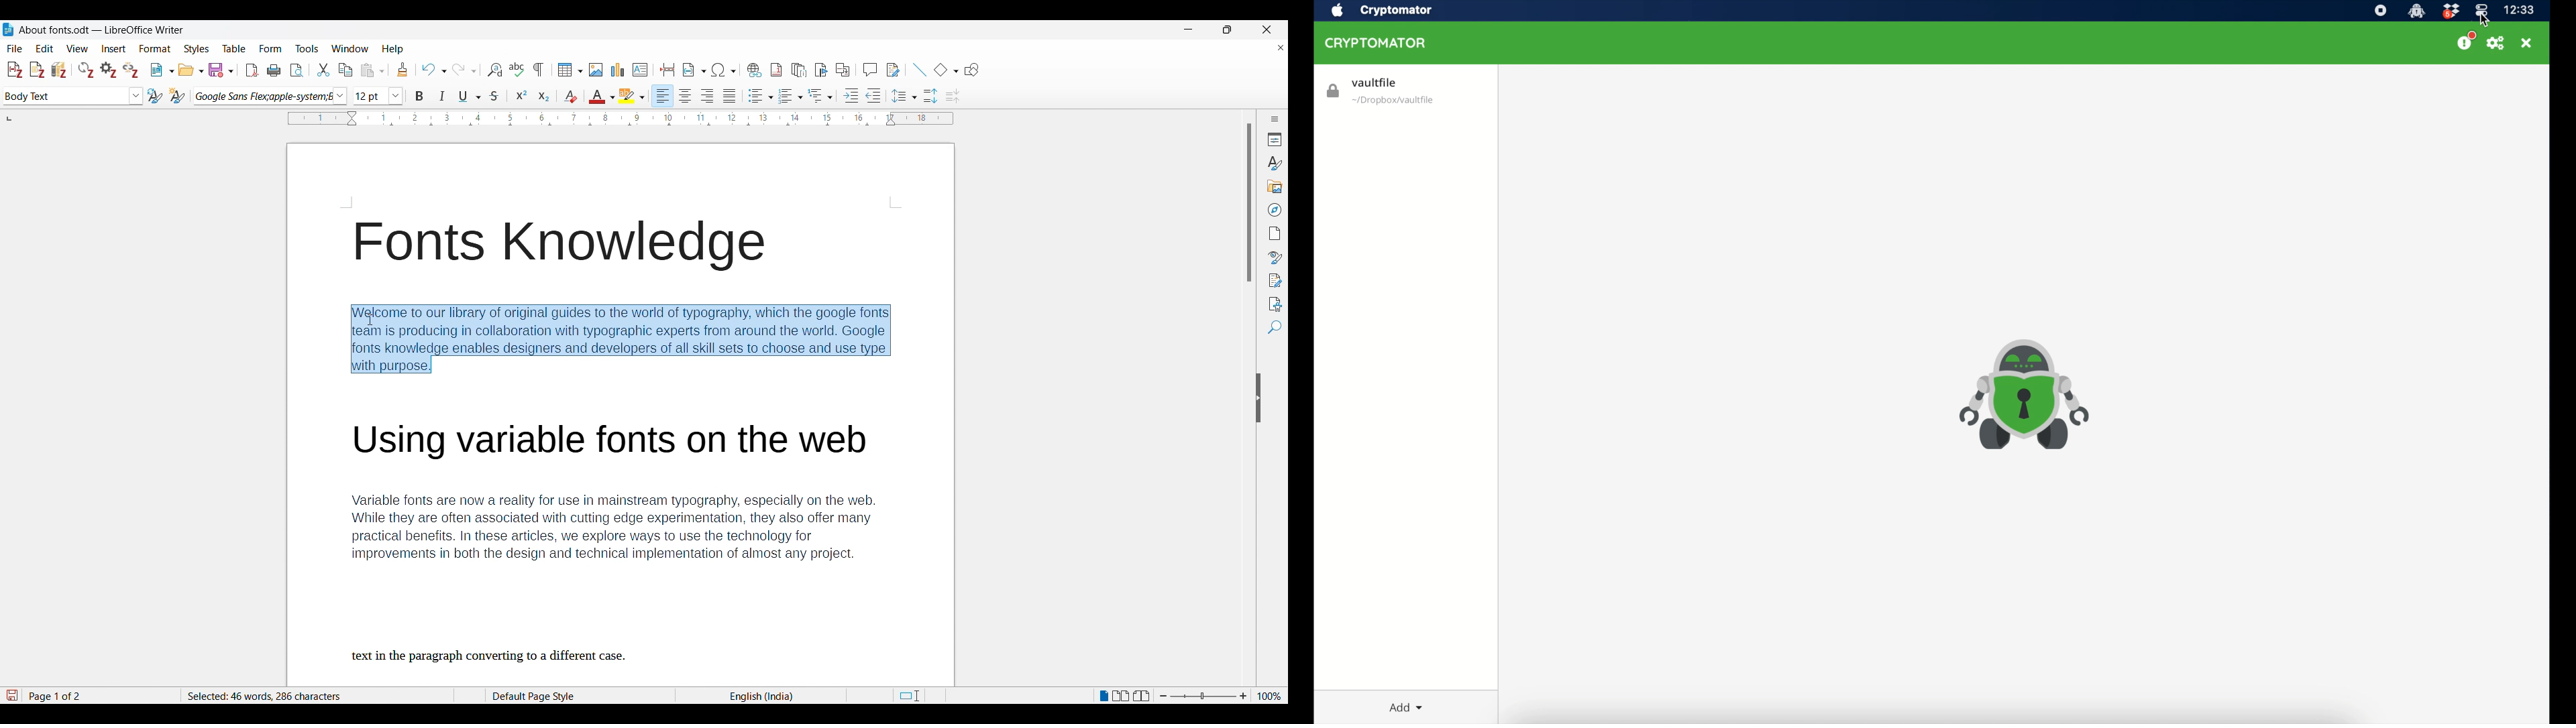 This screenshot has height=728, width=2576. I want to click on Book view, so click(1141, 695).